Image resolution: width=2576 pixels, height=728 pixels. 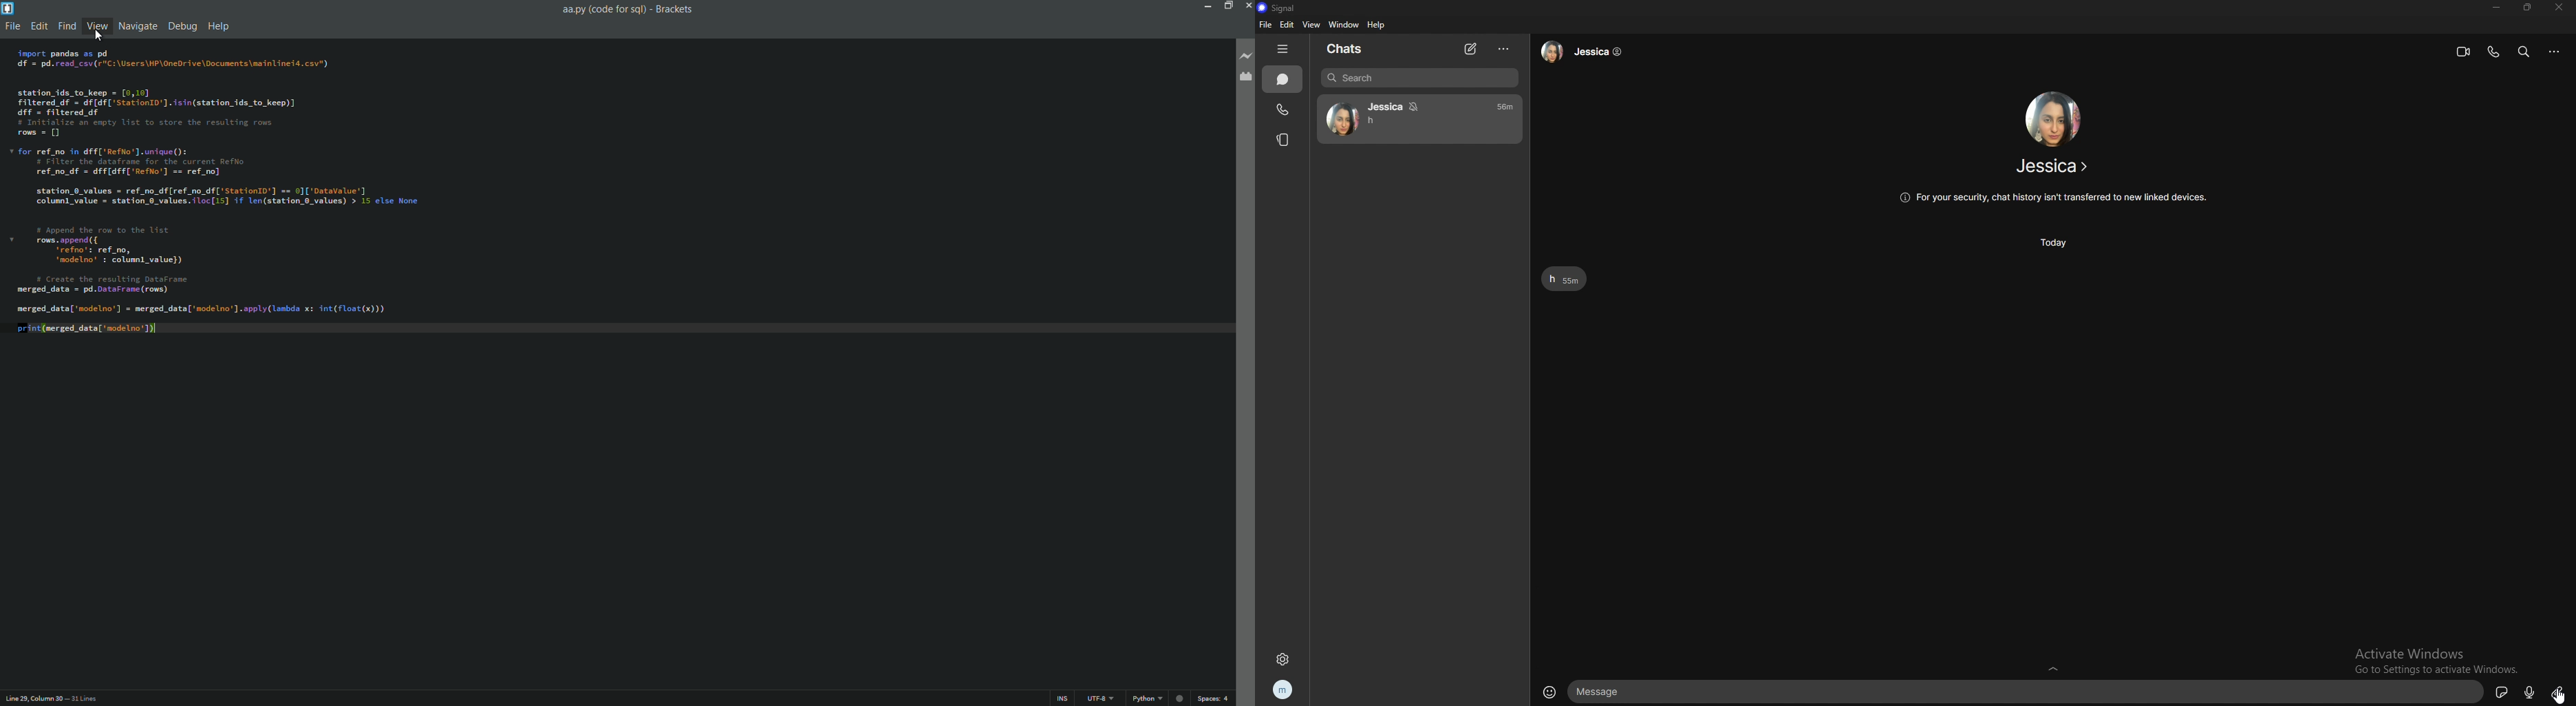 I want to click on voice call, so click(x=2493, y=52).